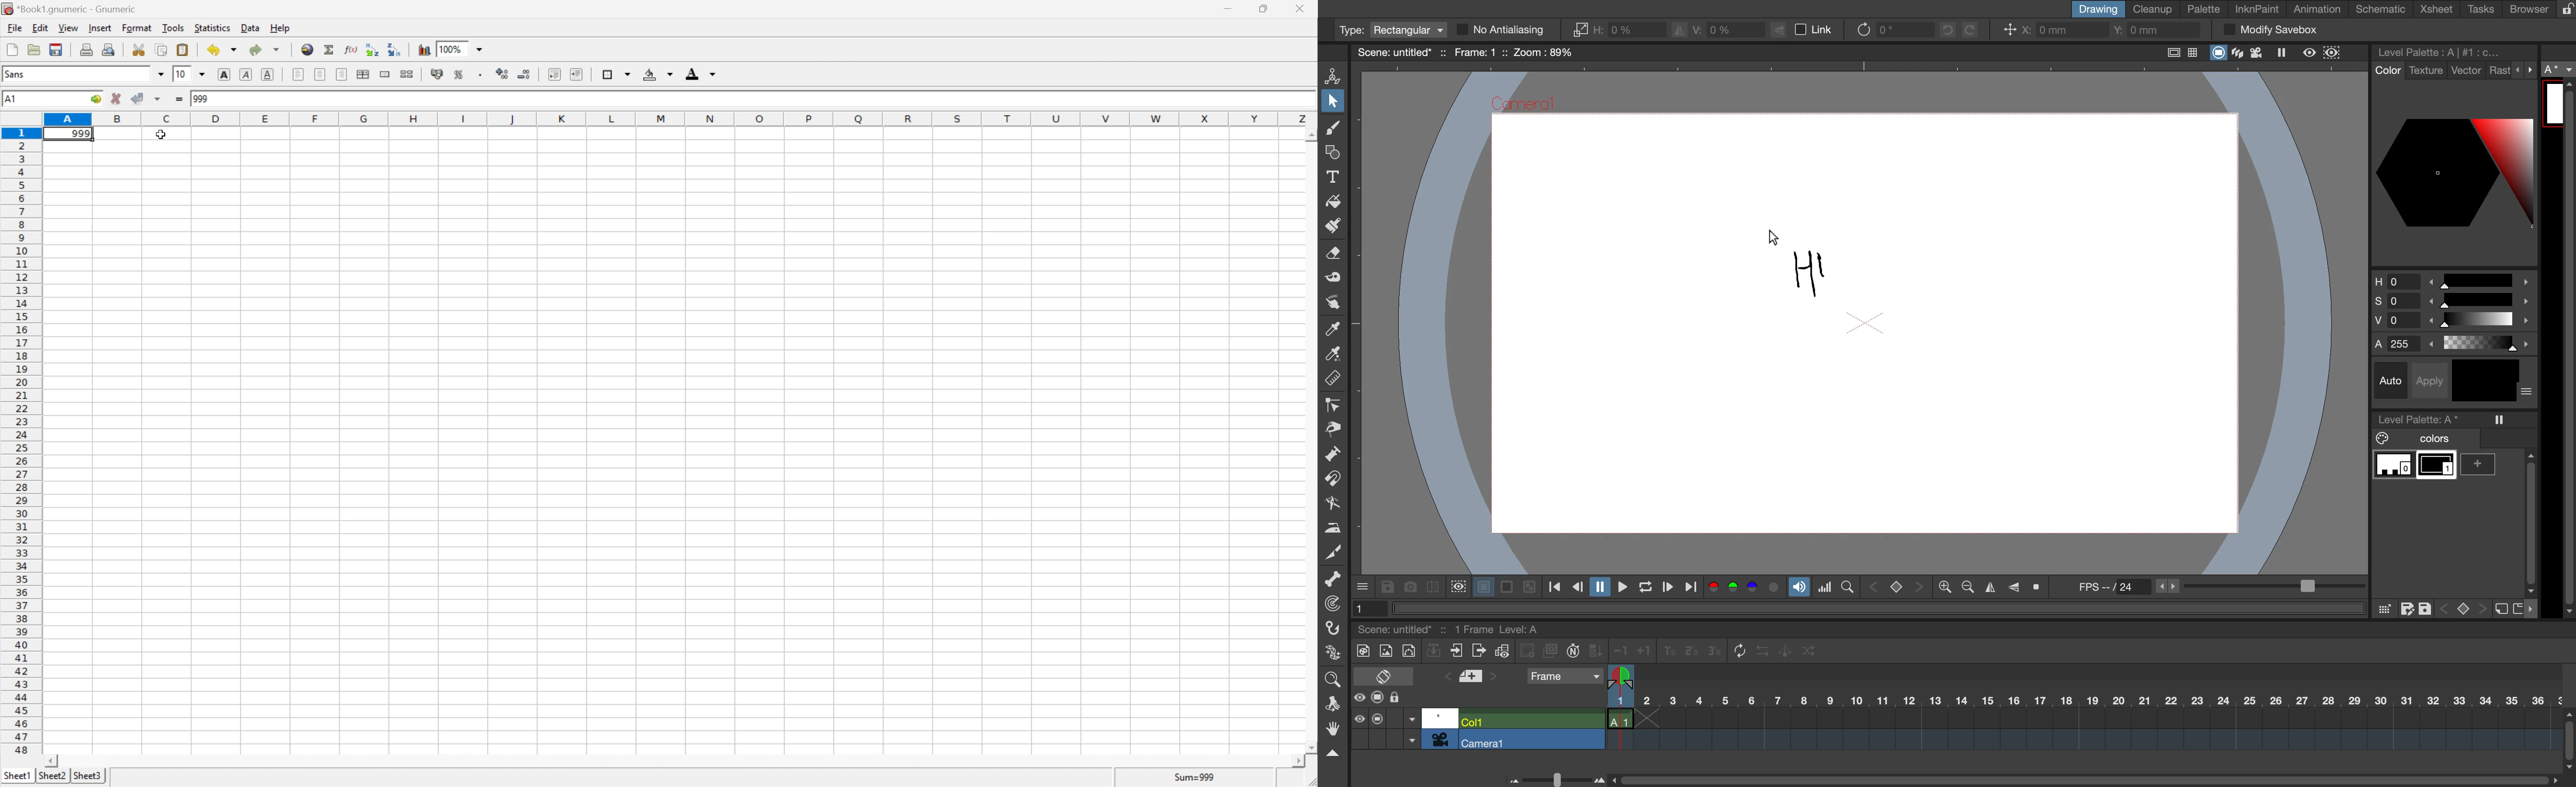 Image resolution: width=2576 pixels, height=812 pixels. What do you see at coordinates (41, 28) in the screenshot?
I see `edit` at bounding box center [41, 28].